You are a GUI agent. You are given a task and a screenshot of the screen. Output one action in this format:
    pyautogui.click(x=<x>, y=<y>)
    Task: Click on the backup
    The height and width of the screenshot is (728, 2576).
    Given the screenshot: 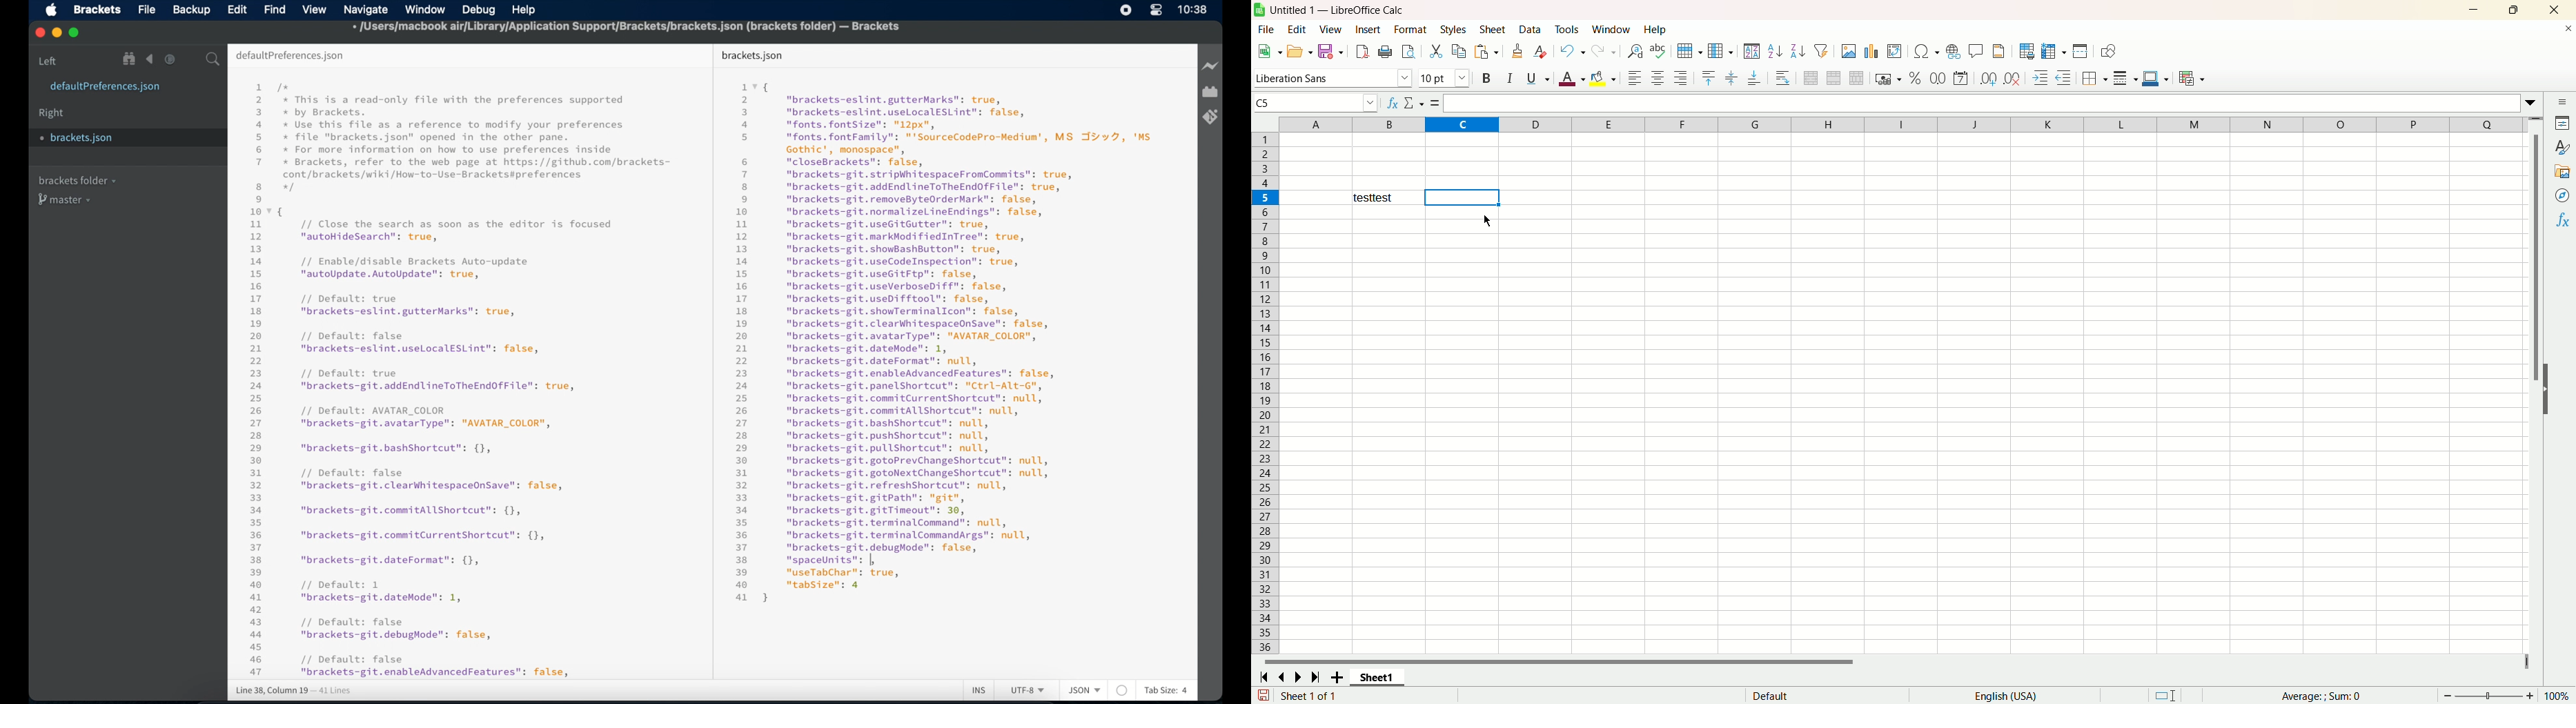 What is the action you would take?
    pyautogui.click(x=192, y=10)
    